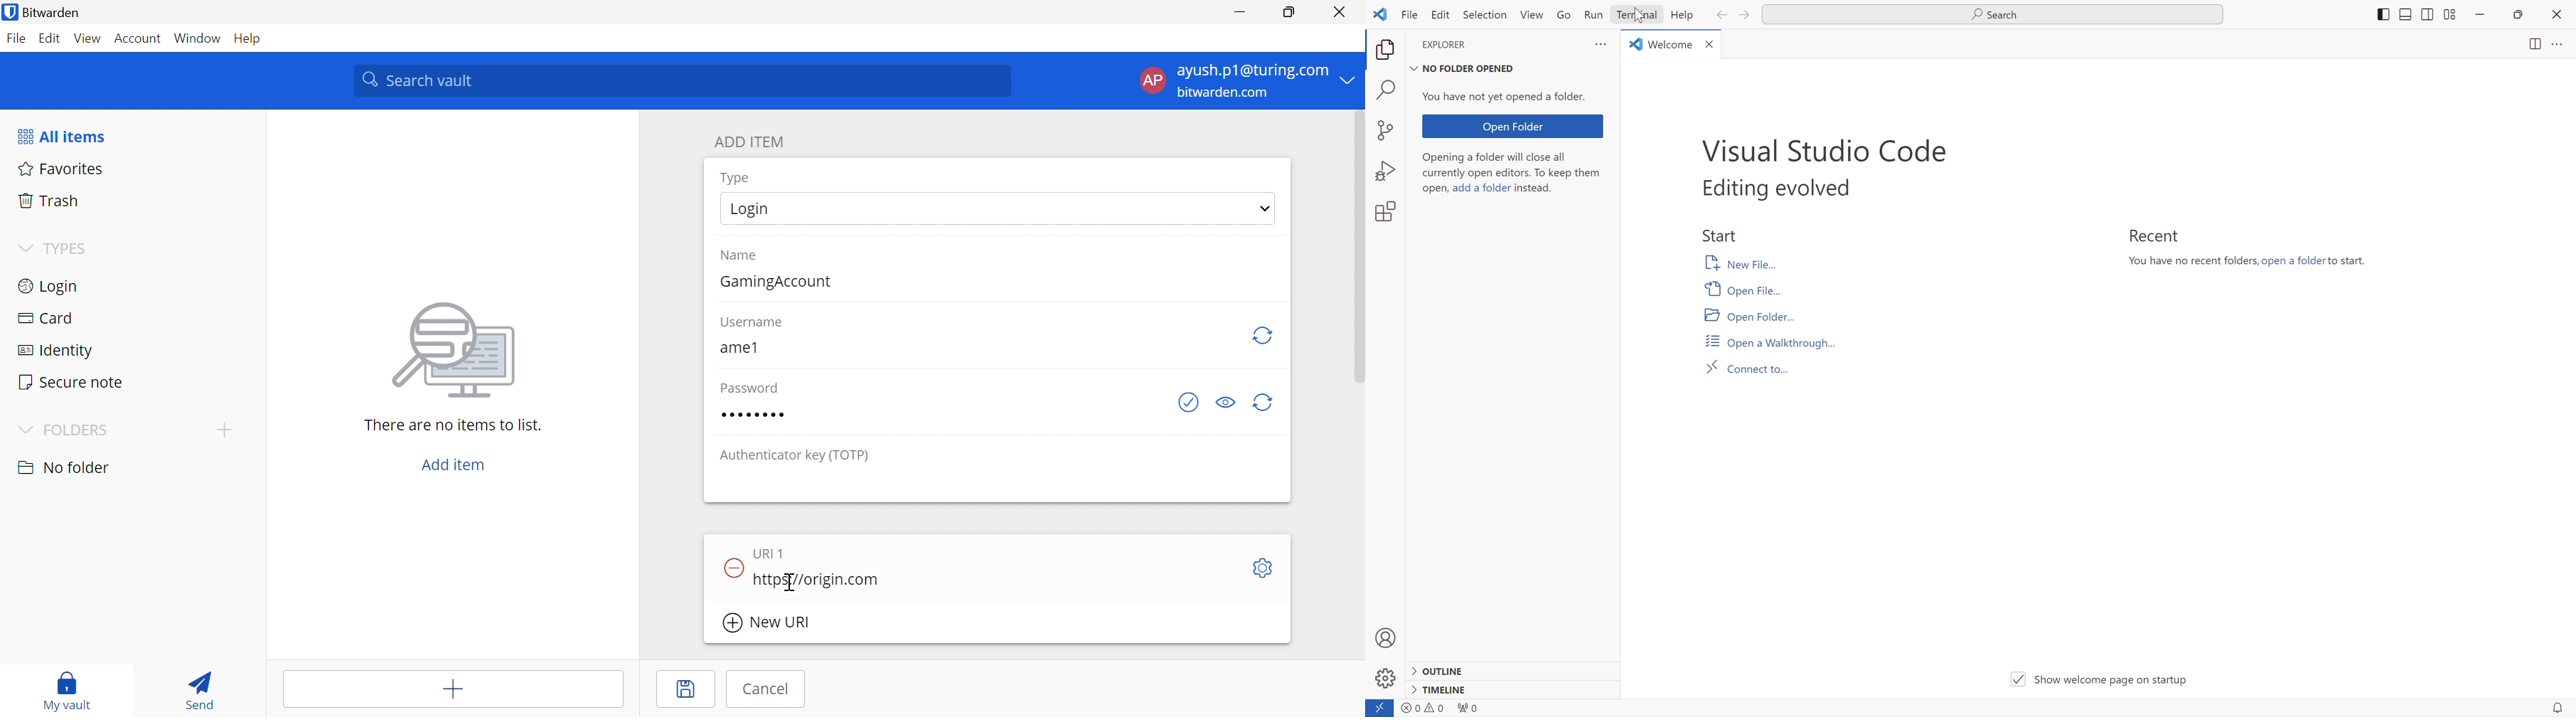 This screenshot has height=728, width=2576. Describe the element at coordinates (50, 287) in the screenshot. I see `Login` at that location.